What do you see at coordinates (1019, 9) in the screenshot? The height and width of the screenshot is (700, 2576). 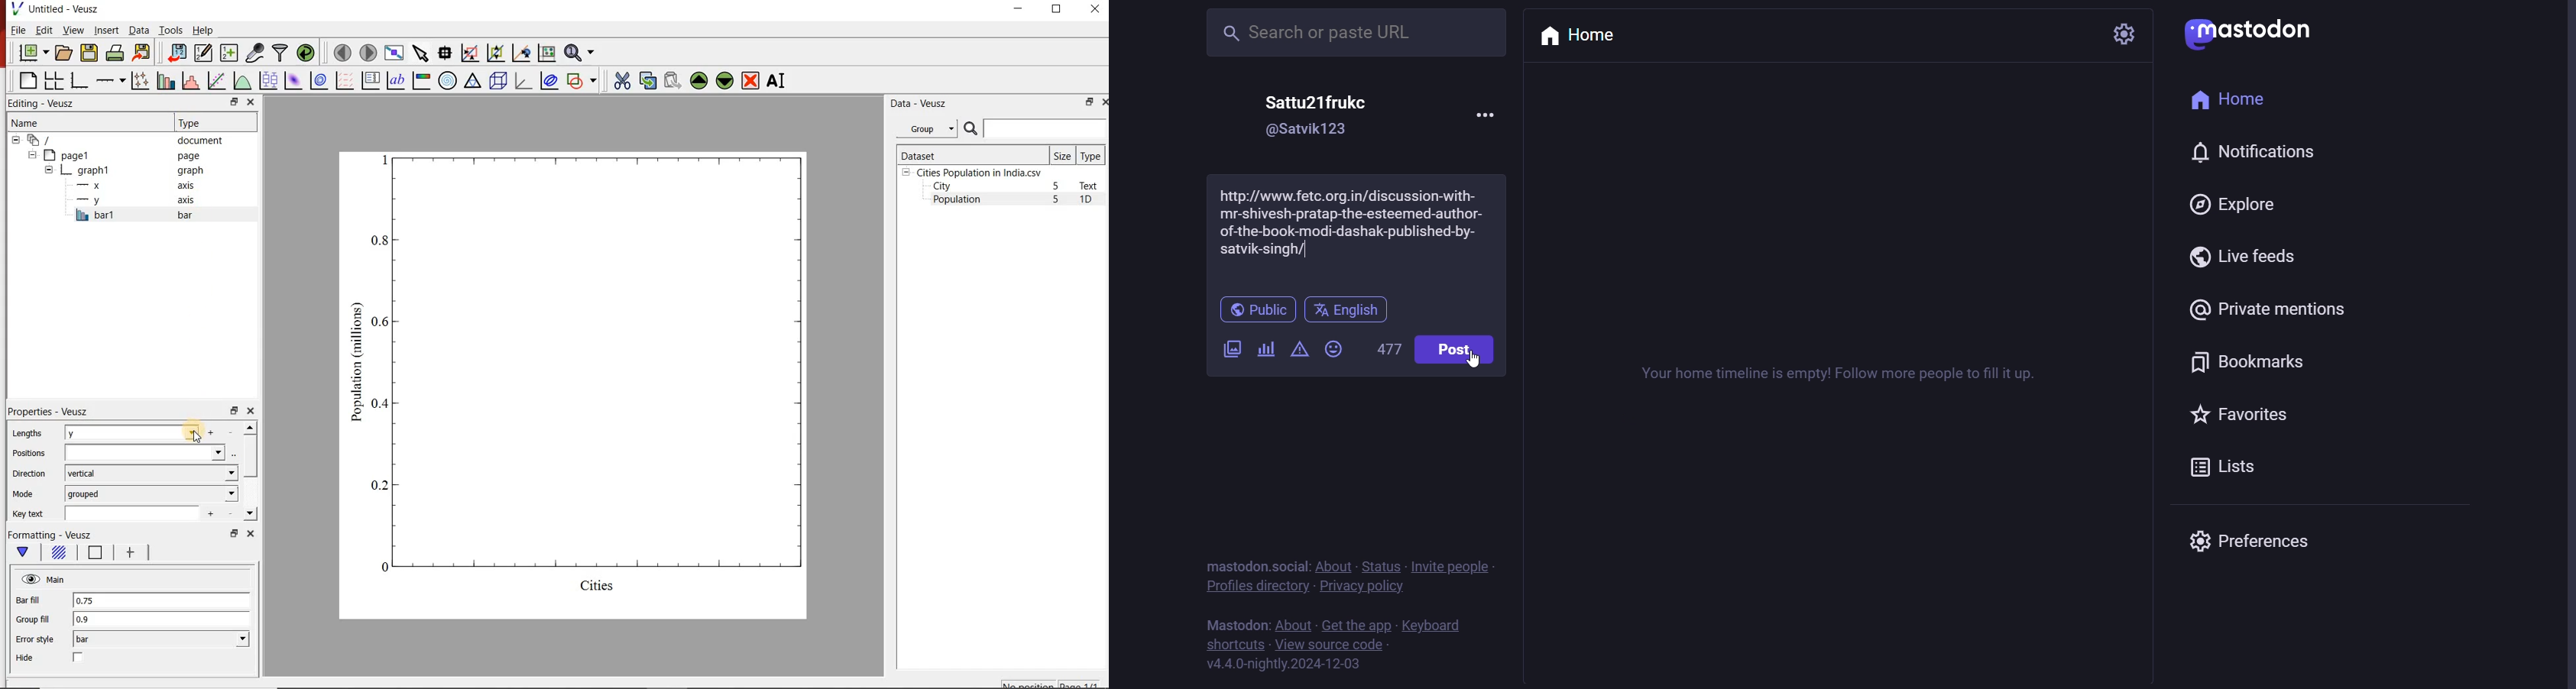 I see `MINIMIZE` at bounding box center [1019, 9].